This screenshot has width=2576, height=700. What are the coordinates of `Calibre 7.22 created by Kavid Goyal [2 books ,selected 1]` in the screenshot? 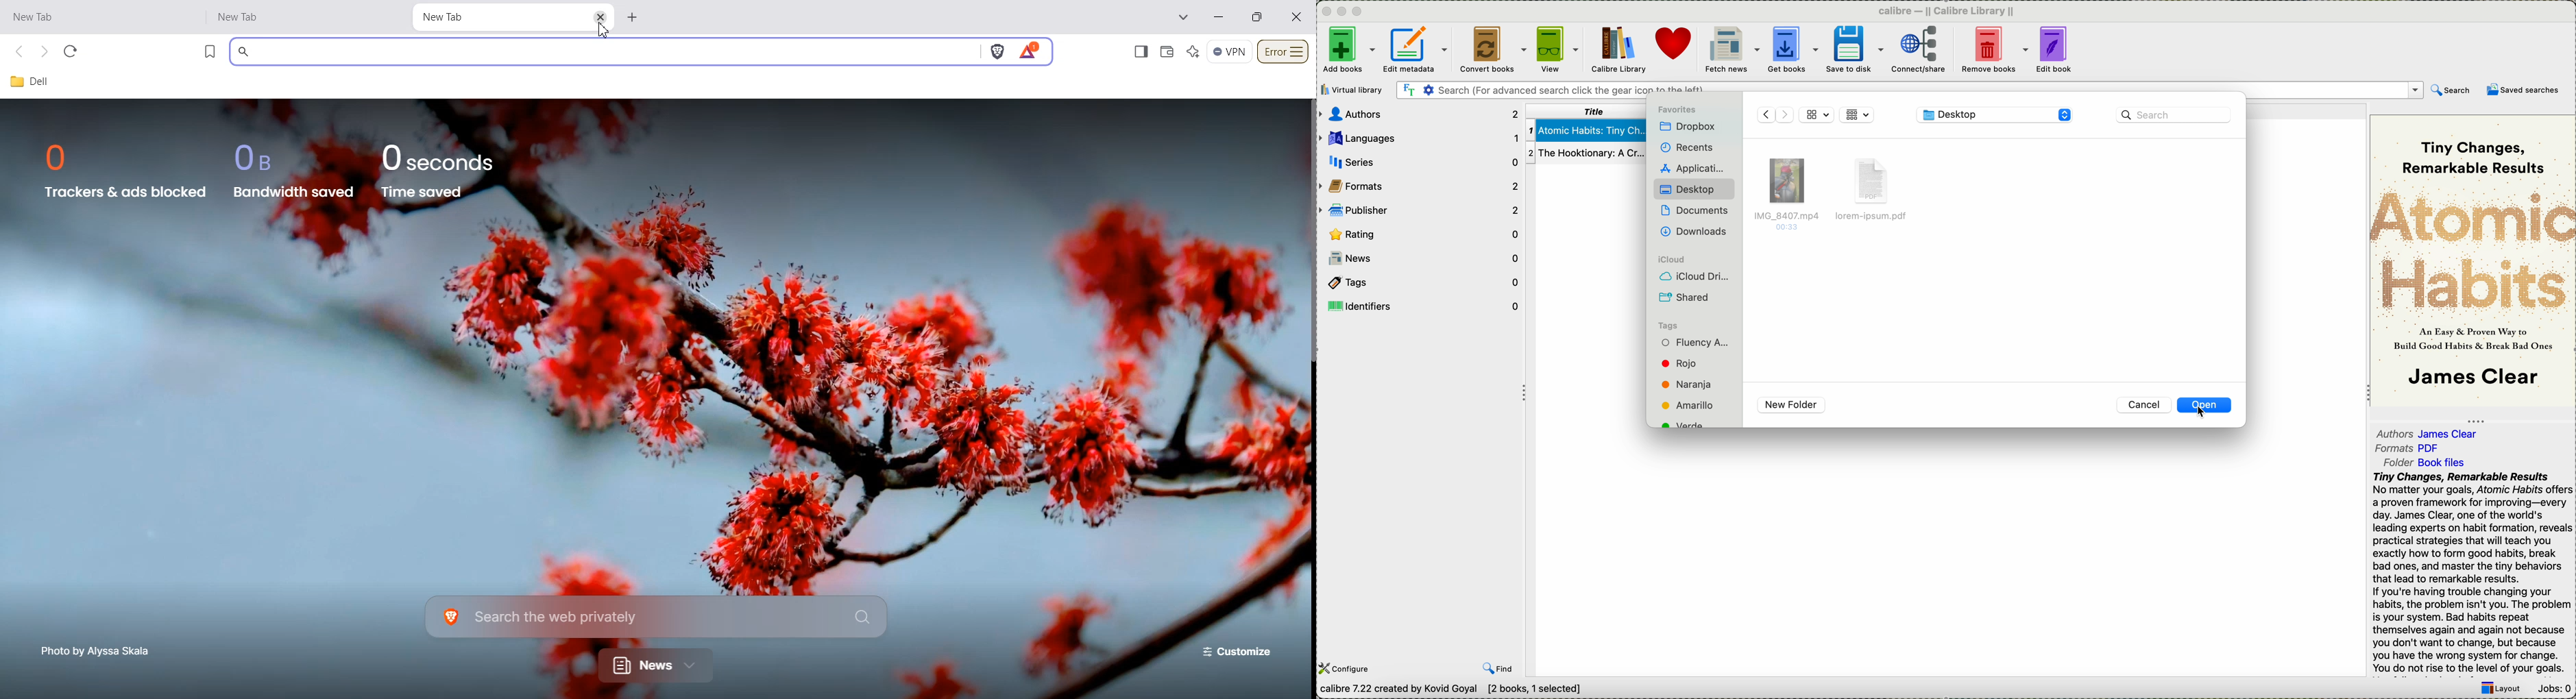 It's located at (1452, 691).